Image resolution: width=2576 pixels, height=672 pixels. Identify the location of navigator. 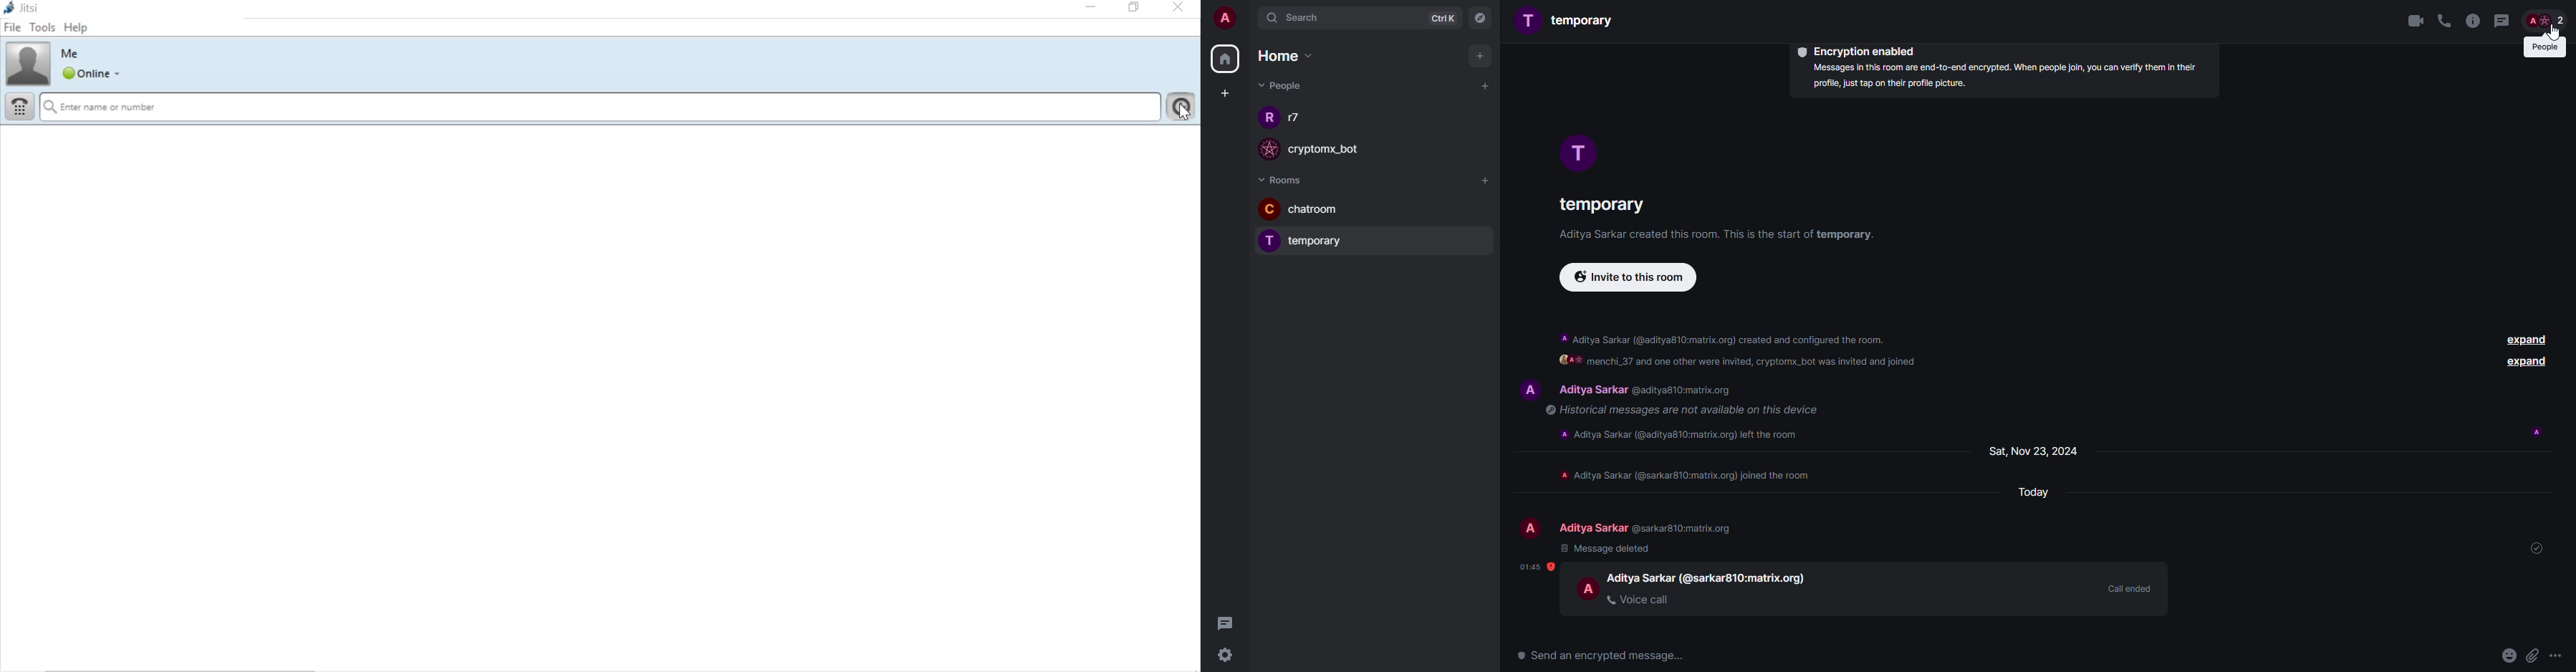
(1481, 17).